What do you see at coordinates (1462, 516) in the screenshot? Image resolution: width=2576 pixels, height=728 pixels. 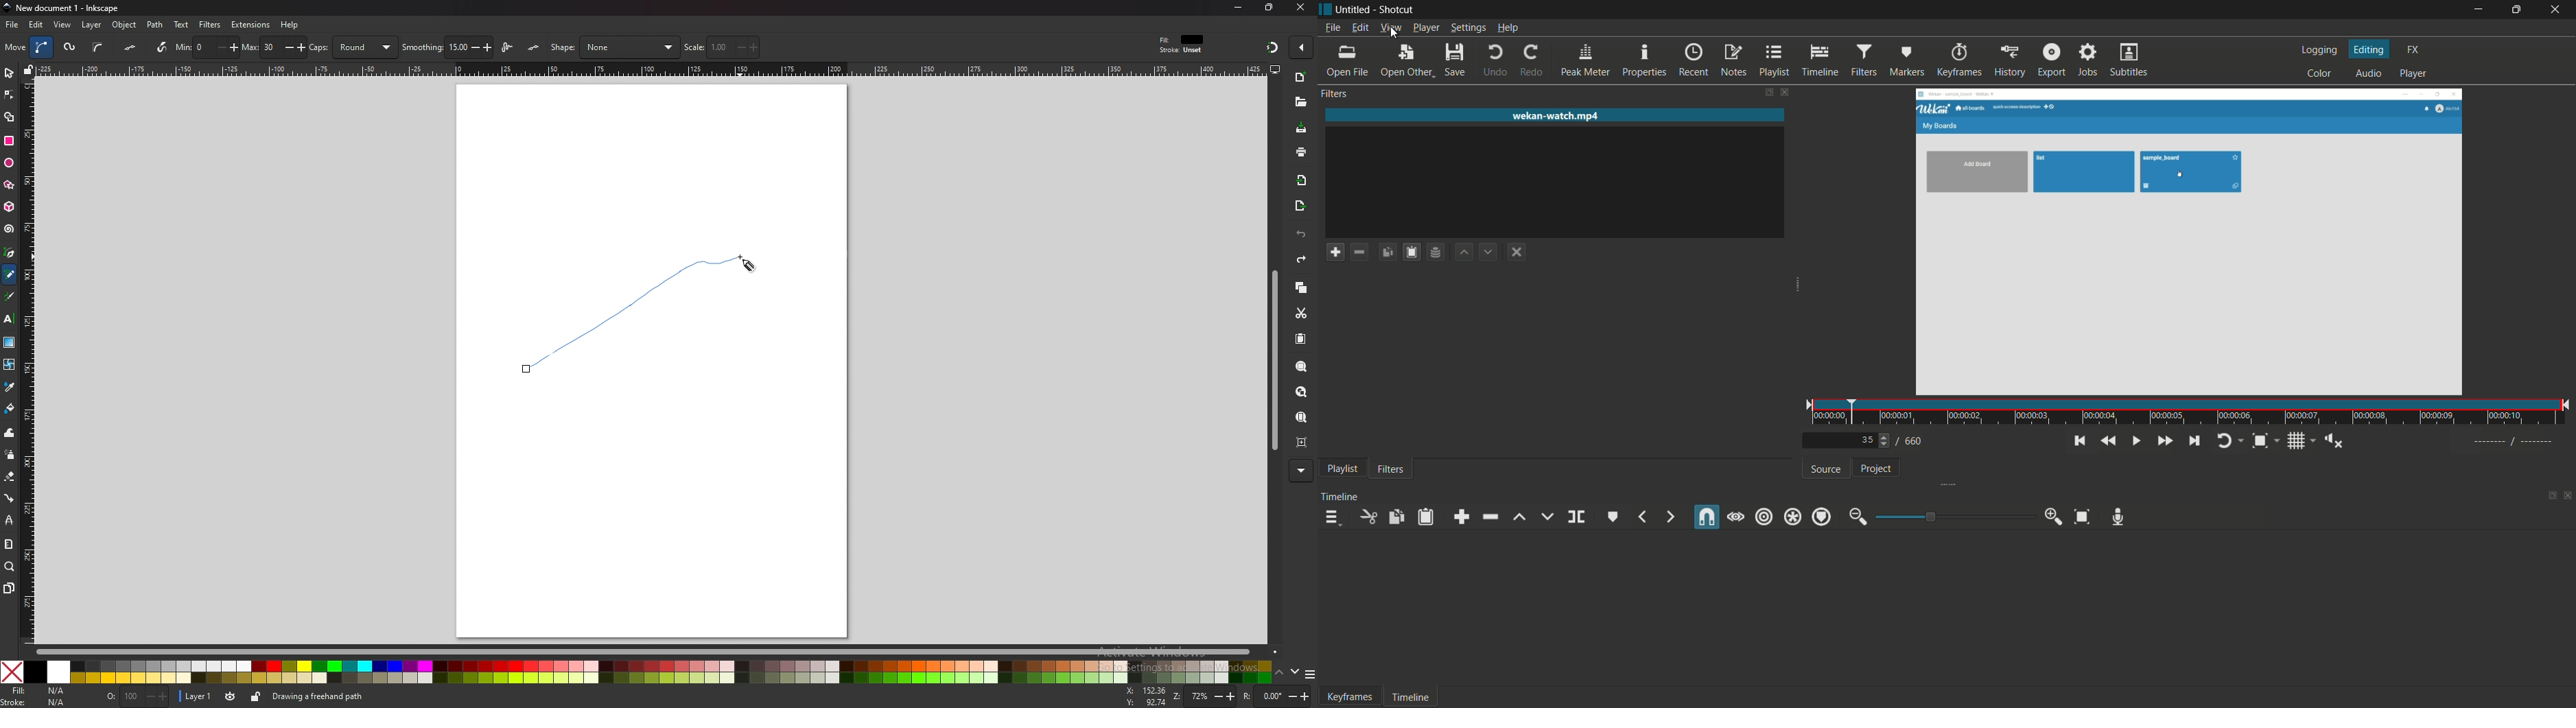 I see `append` at bounding box center [1462, 516].